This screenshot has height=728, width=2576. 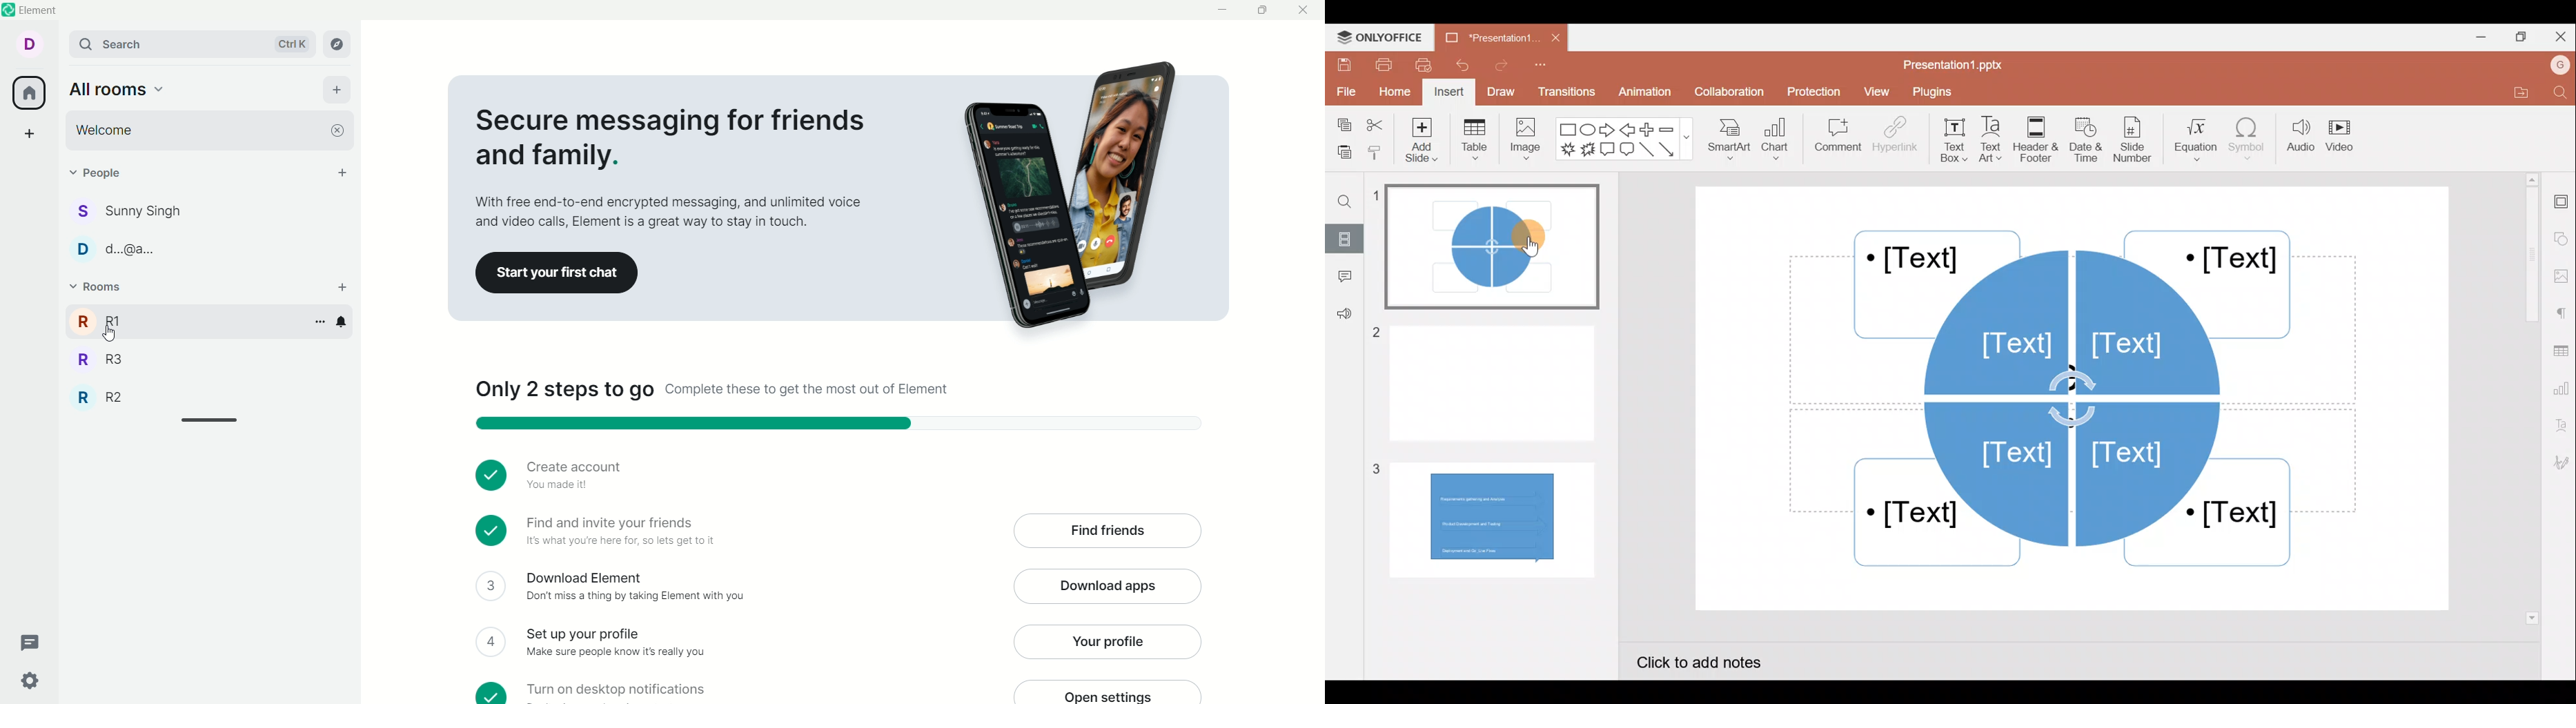 I want to click on maximize, so click(x=1261, y=10).